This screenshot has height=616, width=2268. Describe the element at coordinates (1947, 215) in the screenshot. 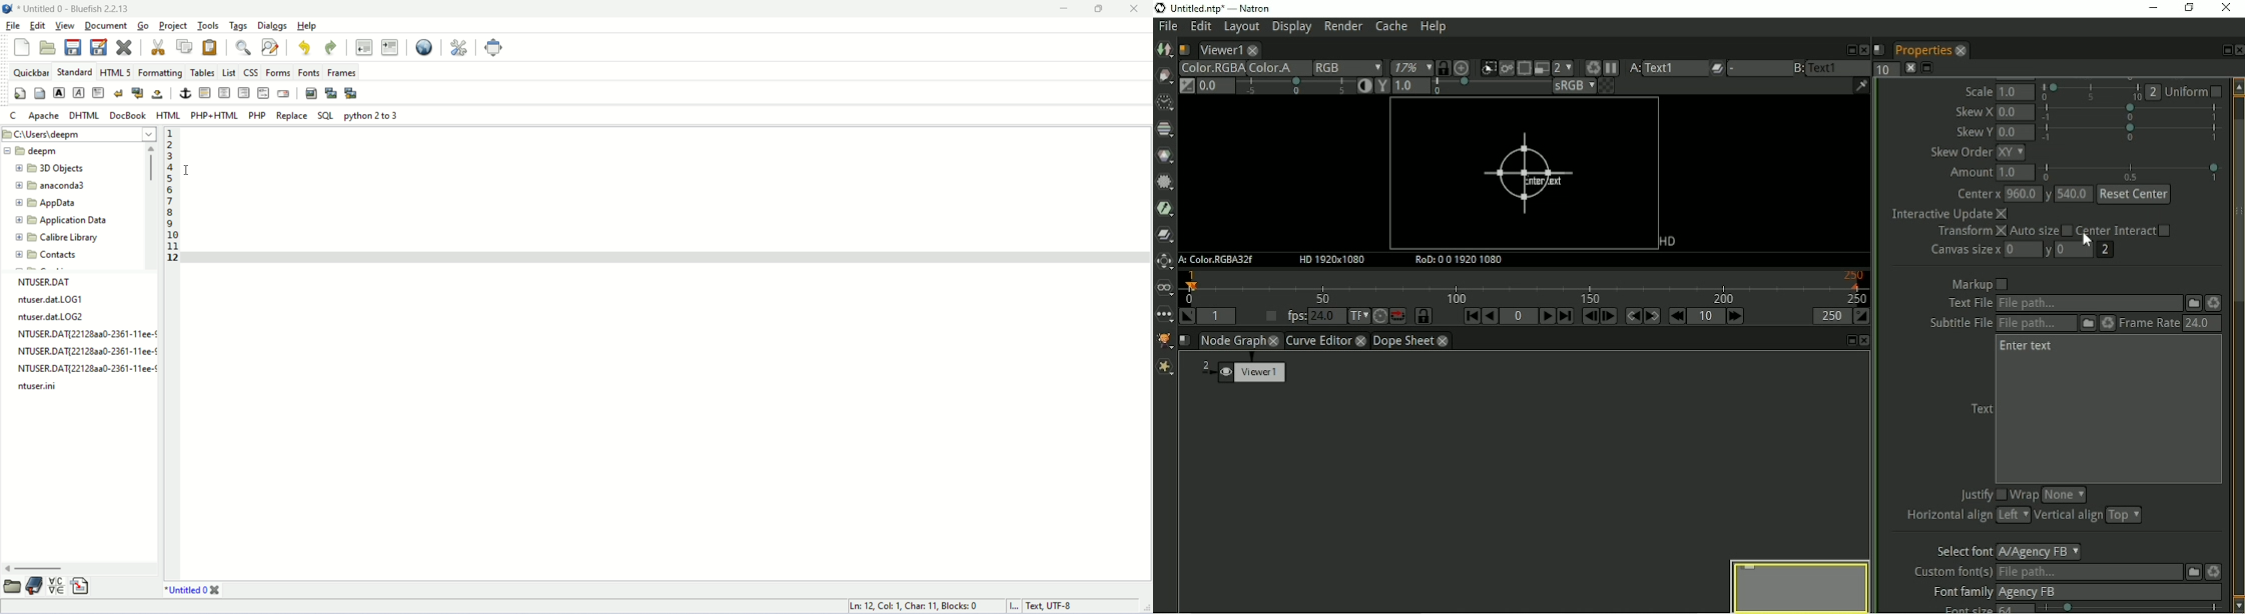

I see `Interactive Update` at that location.